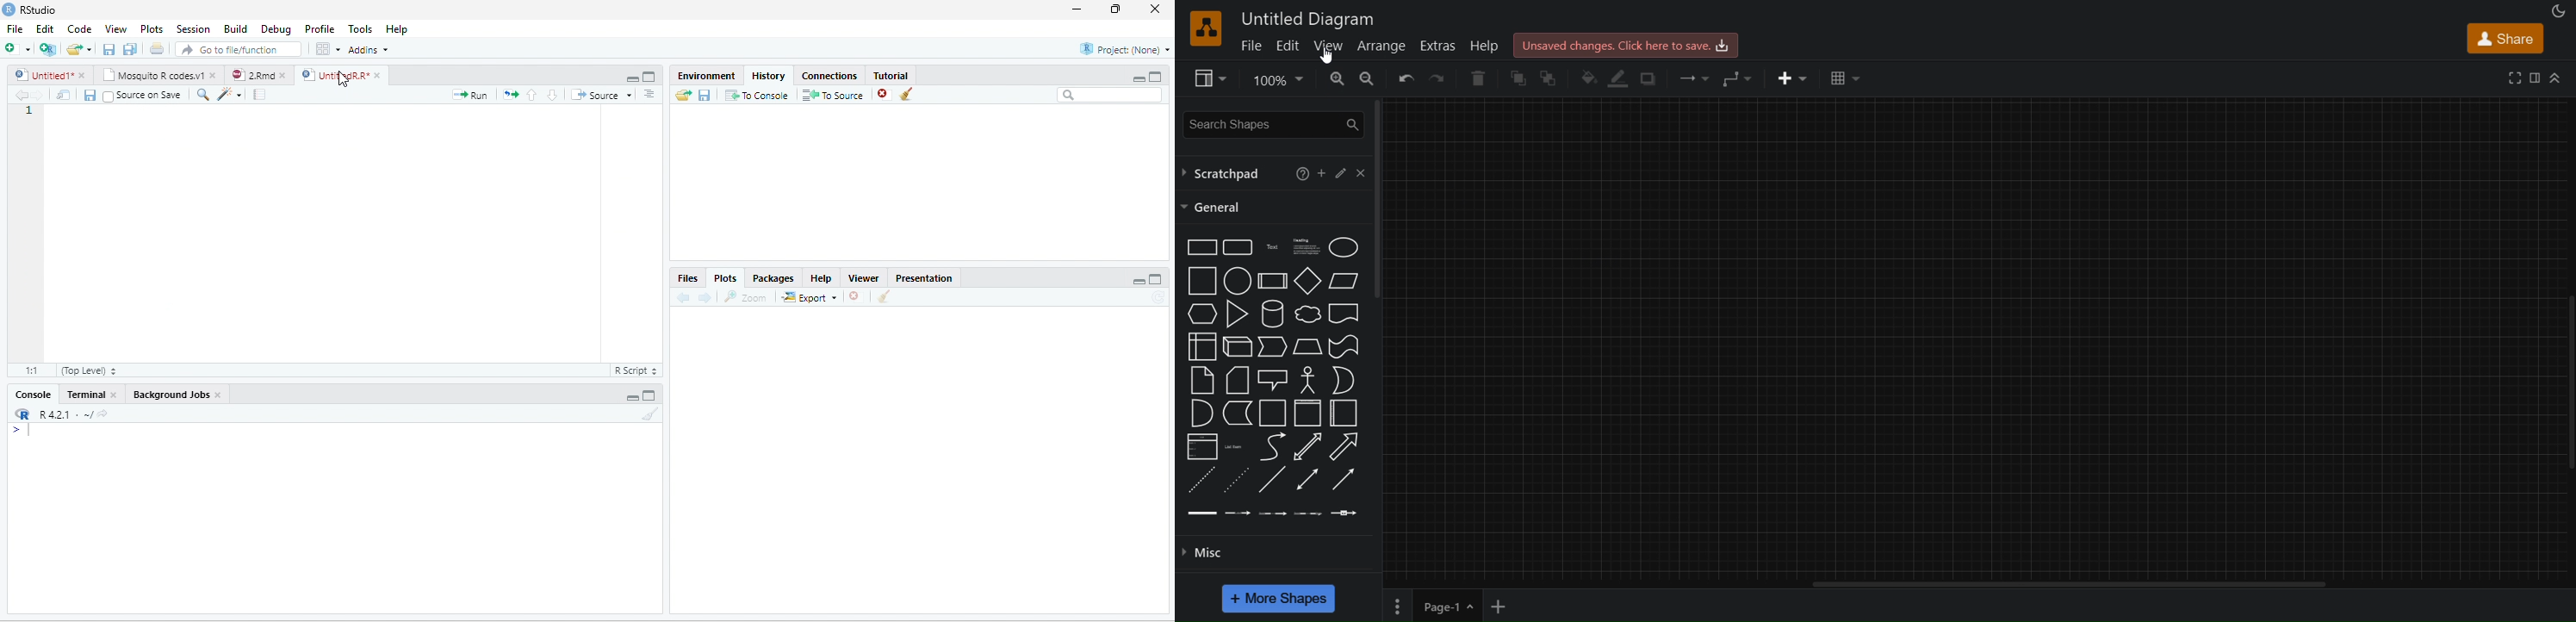 The height and width of the screenshot is (644, 2576). Describe the element at coordinates (219, 395) in the screenshot. I see `close` at that location.